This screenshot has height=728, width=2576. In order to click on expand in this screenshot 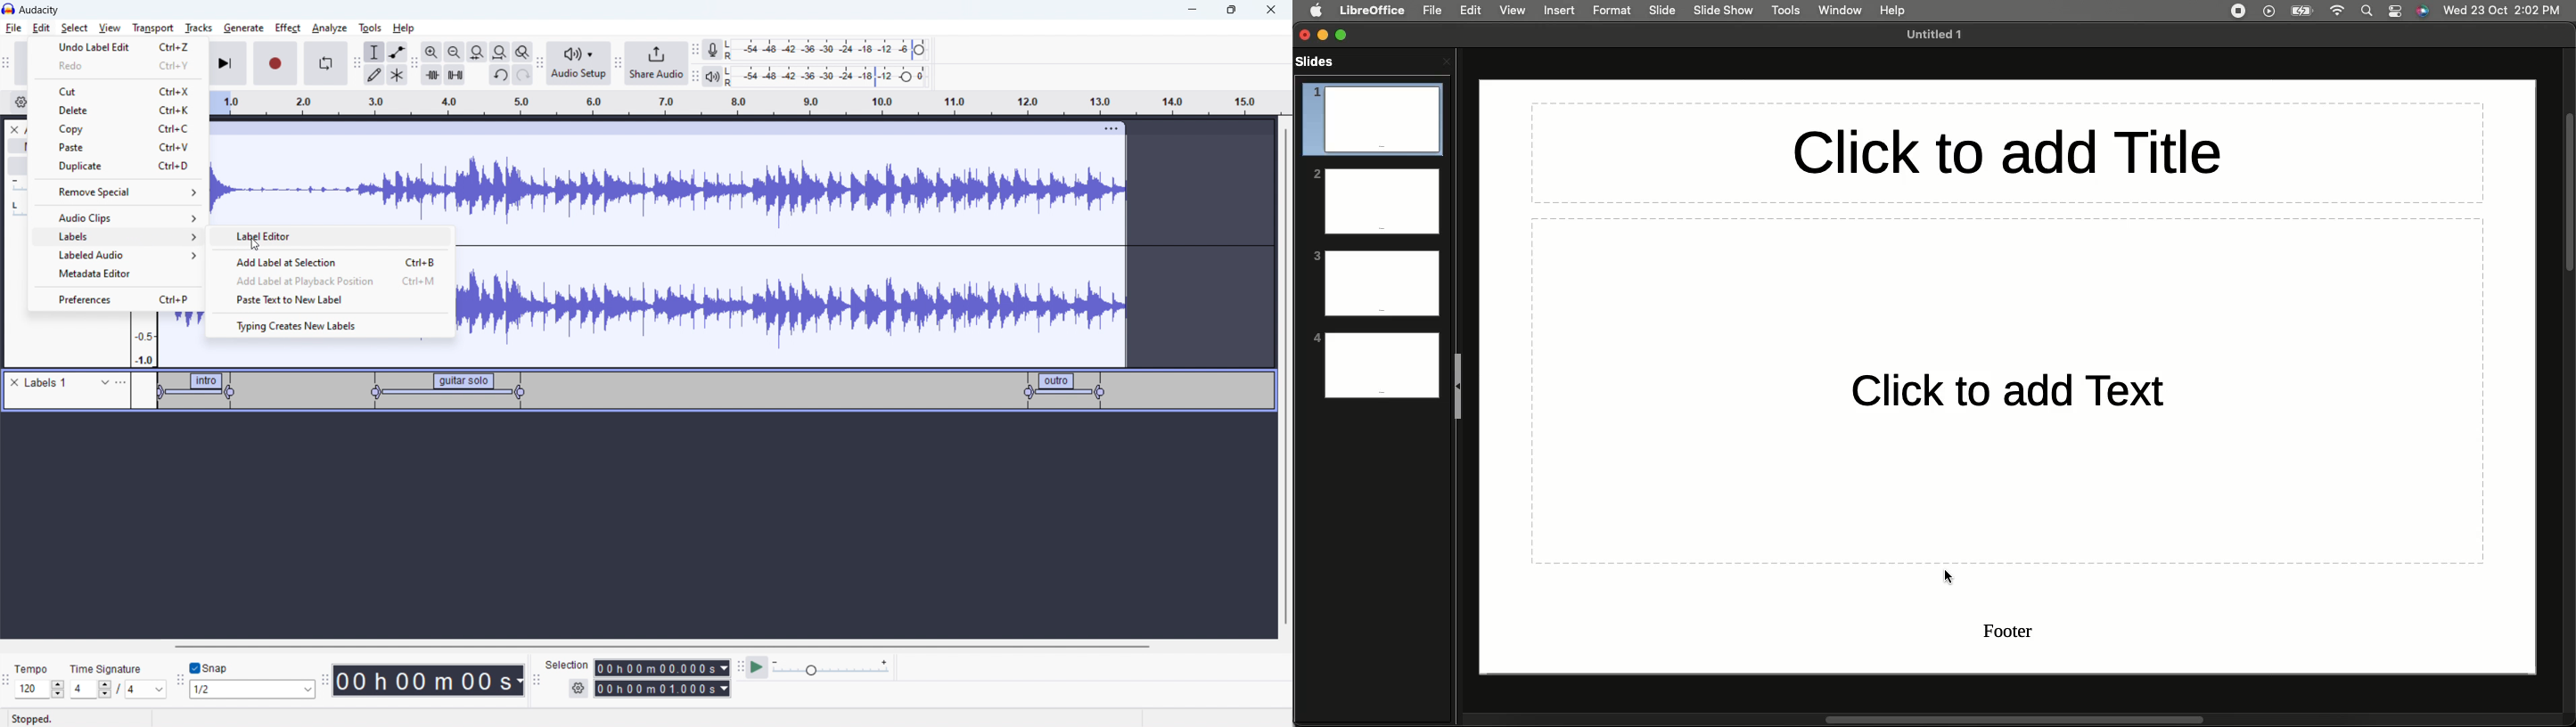, I will do `click(105, 382)`.